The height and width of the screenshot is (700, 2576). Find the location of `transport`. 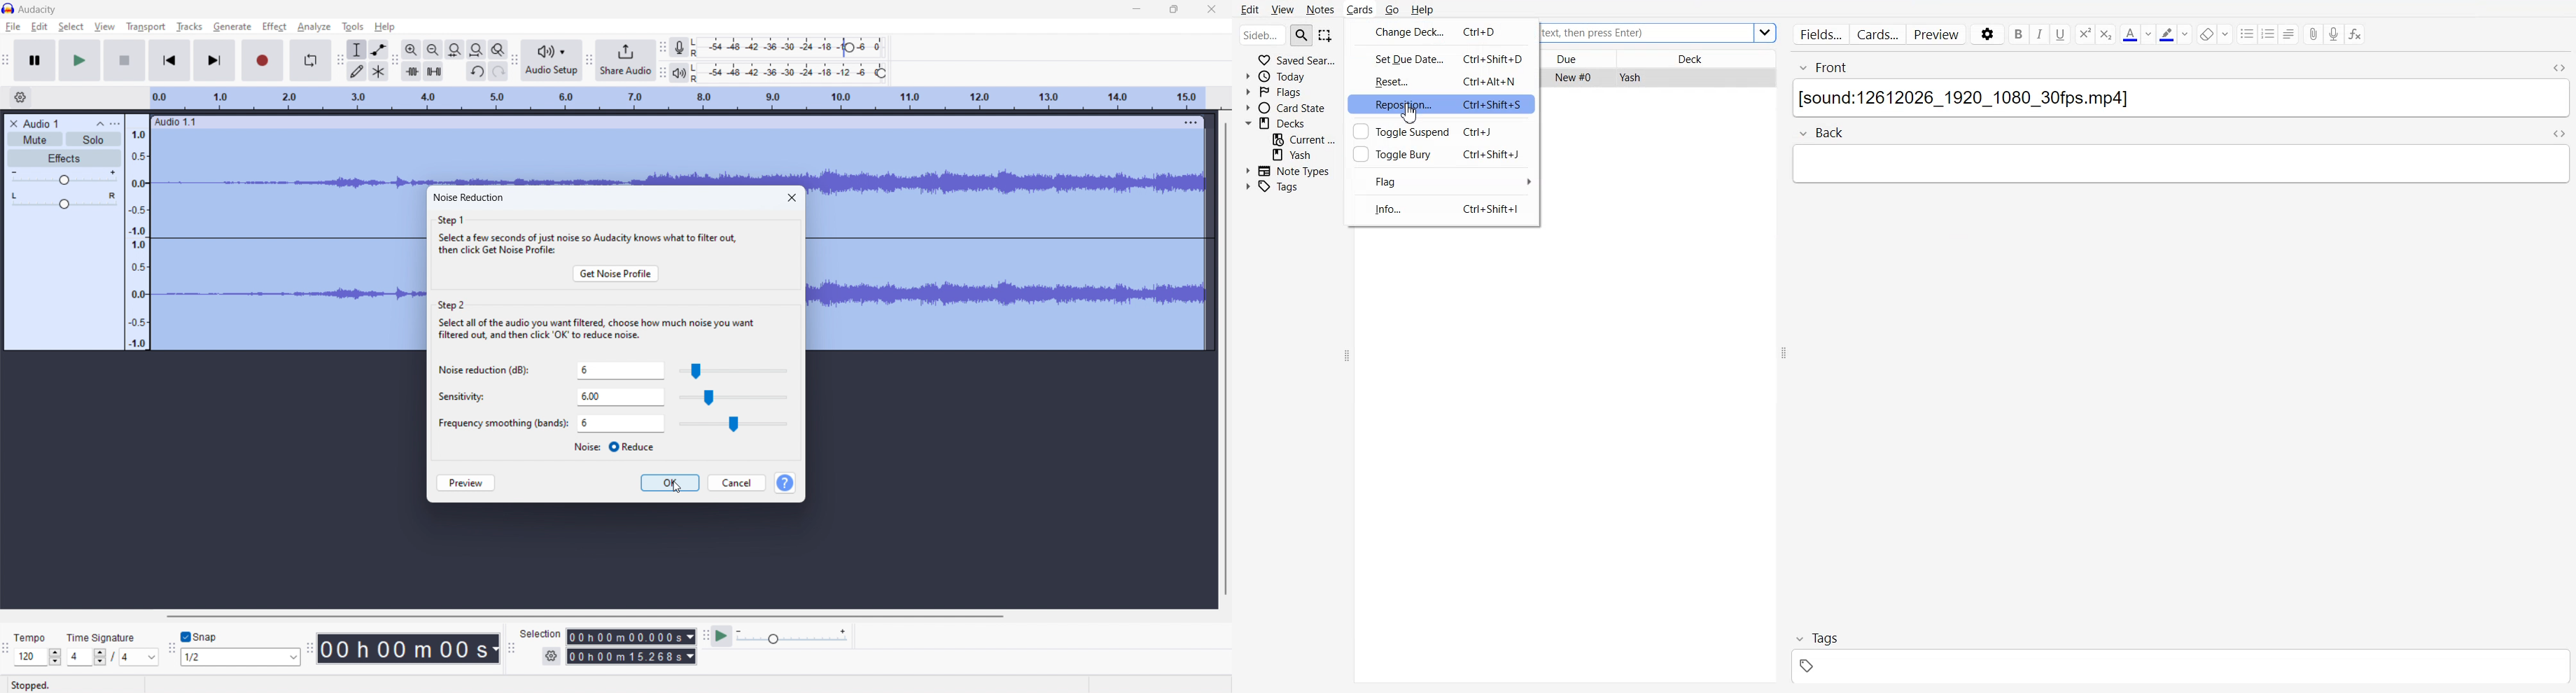

transport is located at coordinates (146, 28).